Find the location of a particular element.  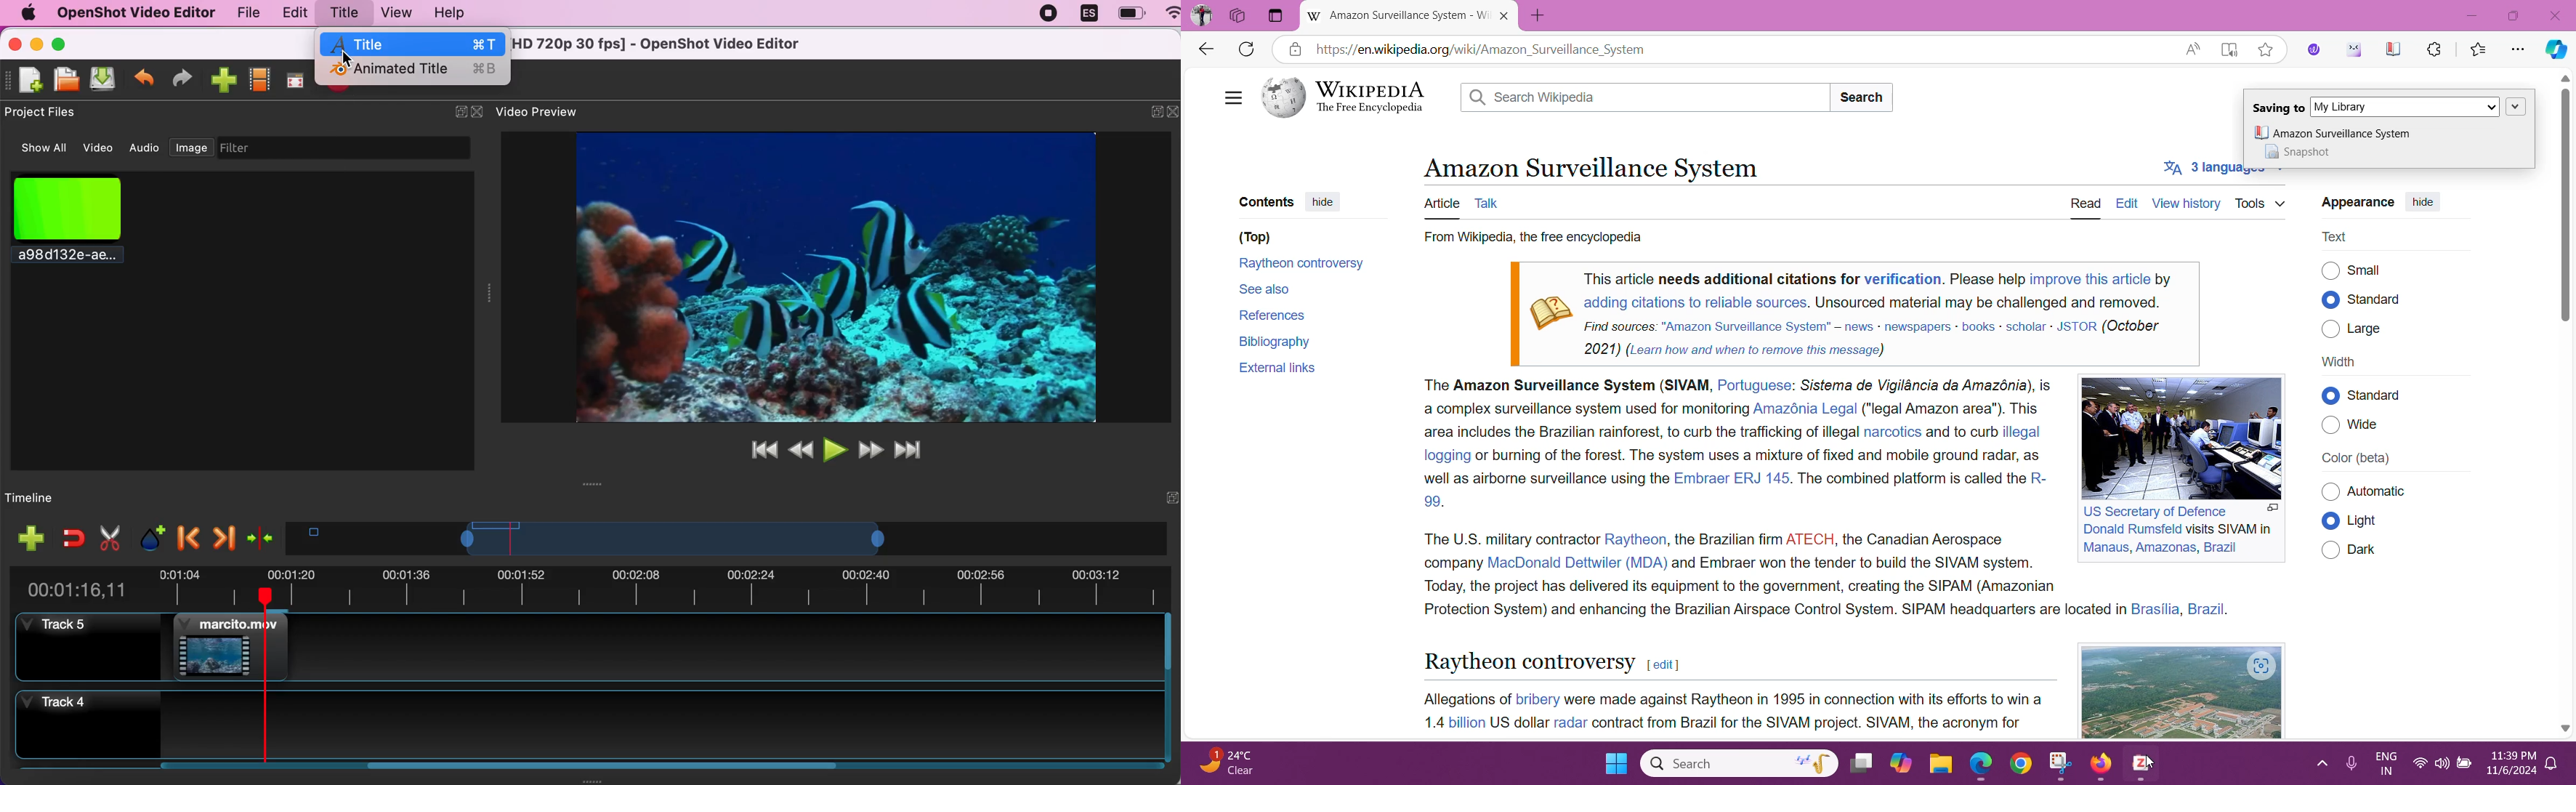

Amazon Surveillance System is located at coordinates (1589, 166).